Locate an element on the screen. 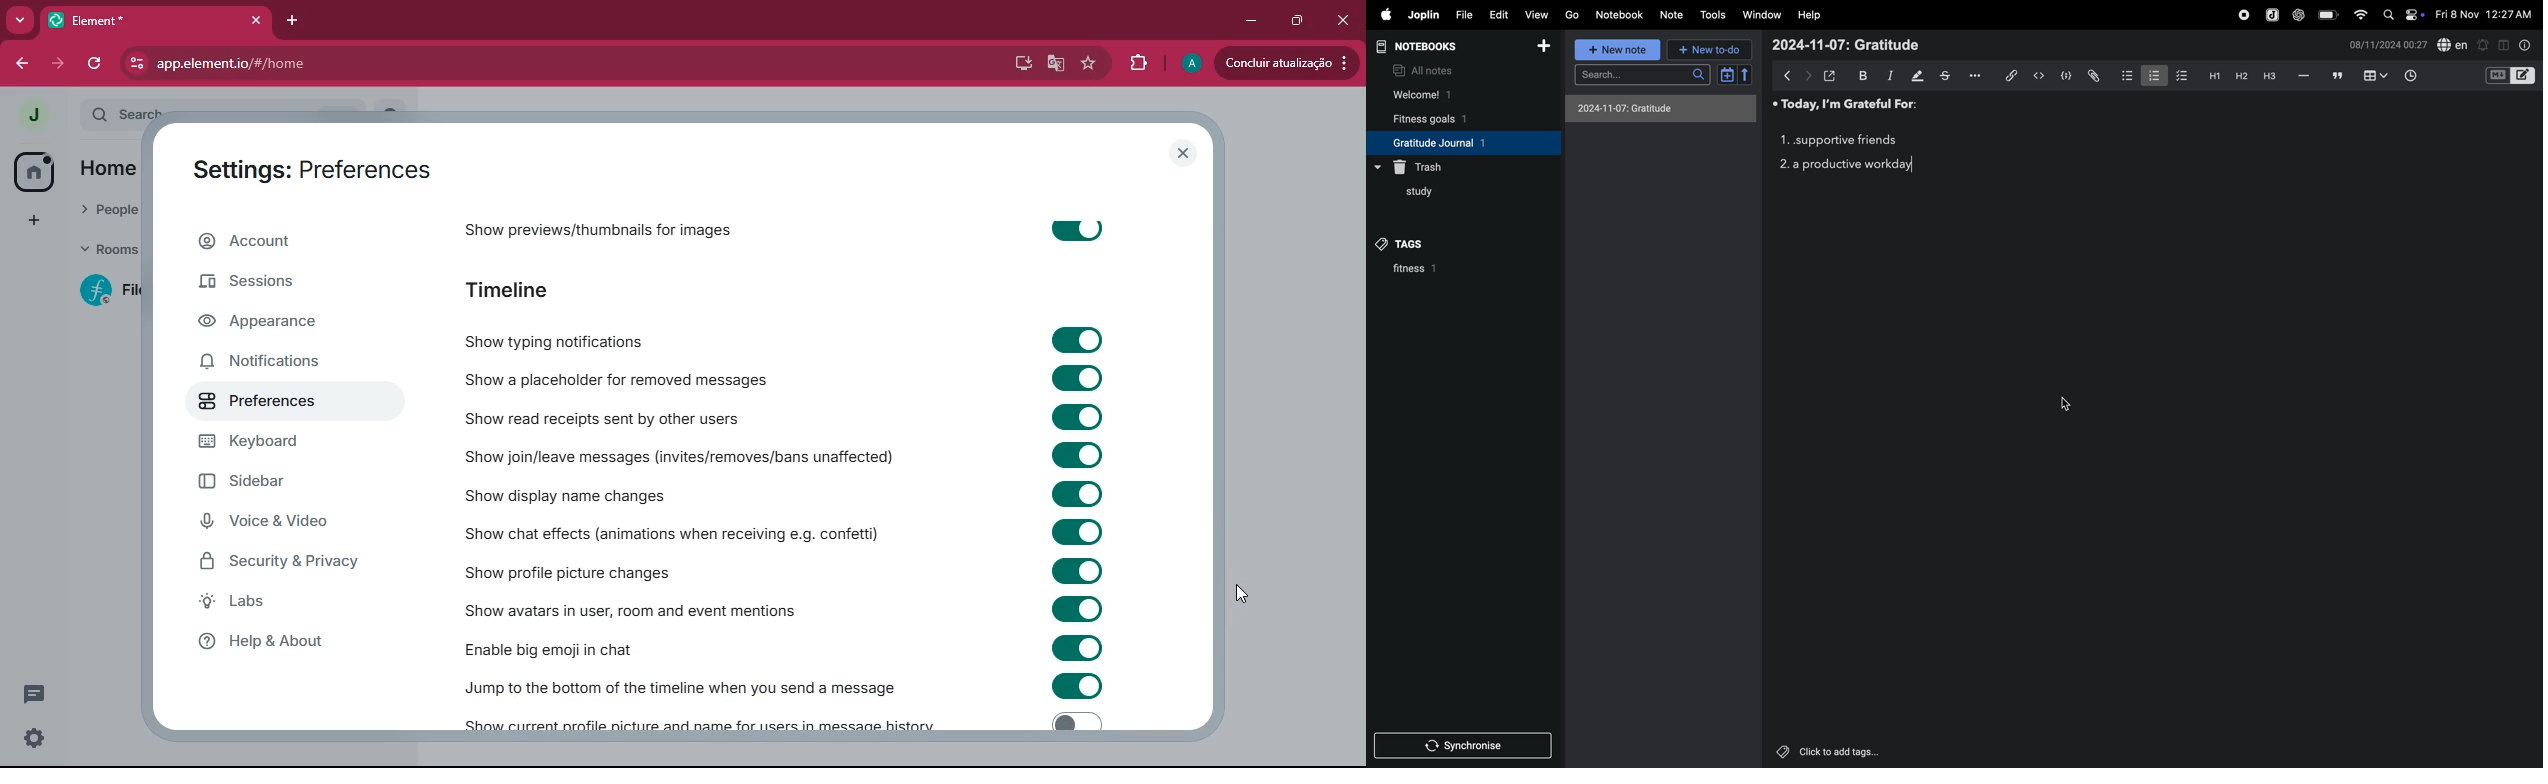  toogle window is located at coordinates (2504, 44).